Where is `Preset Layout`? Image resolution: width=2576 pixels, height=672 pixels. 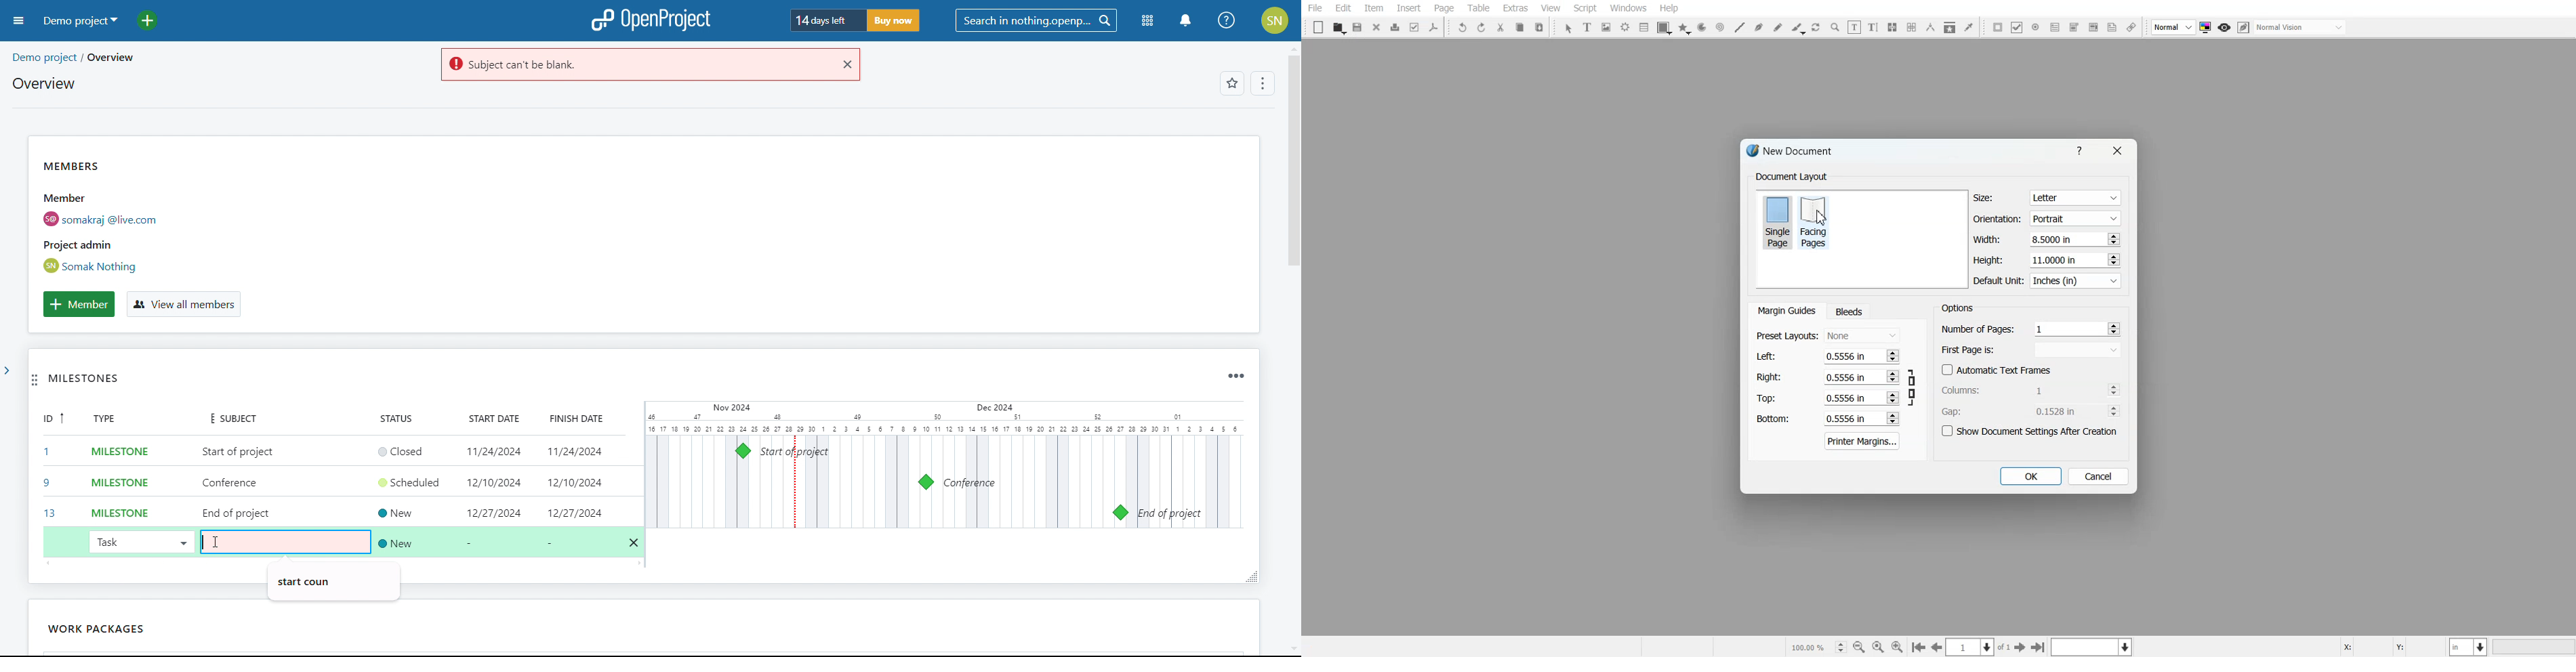 Preset Layout is located at coordinates (1828, 336).